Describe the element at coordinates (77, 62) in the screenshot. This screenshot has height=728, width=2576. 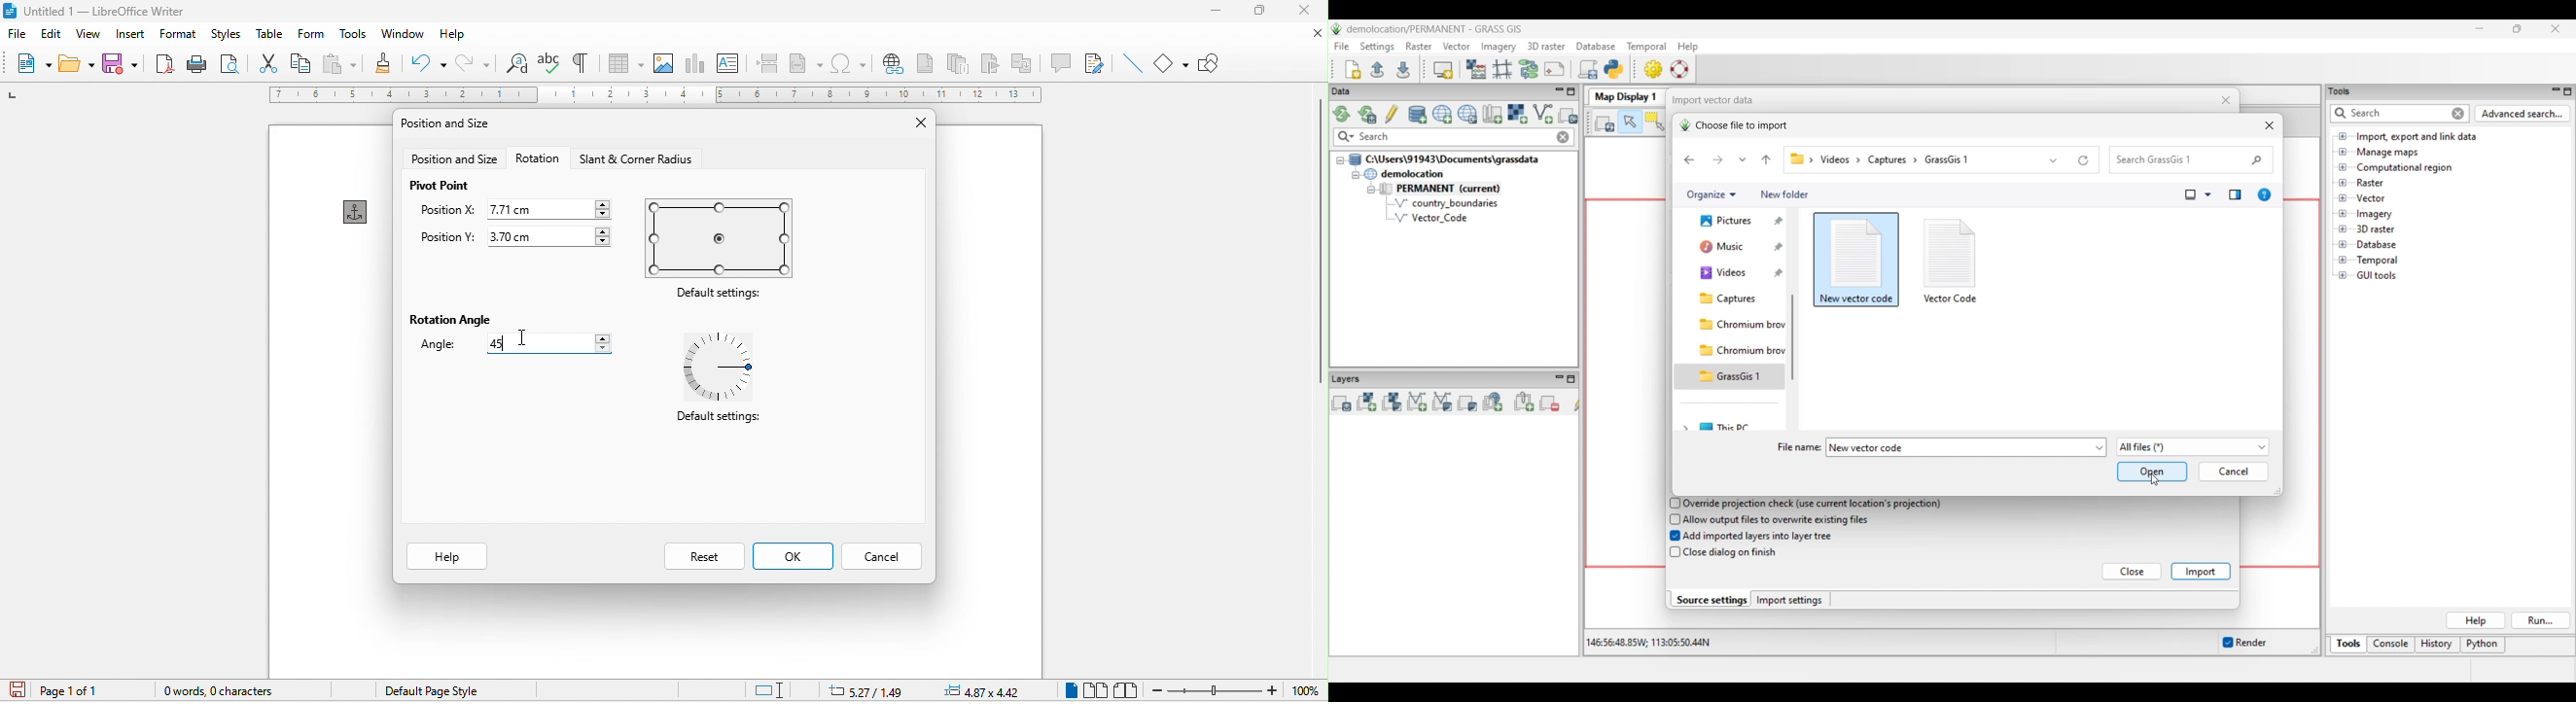
I see `open` at that location.